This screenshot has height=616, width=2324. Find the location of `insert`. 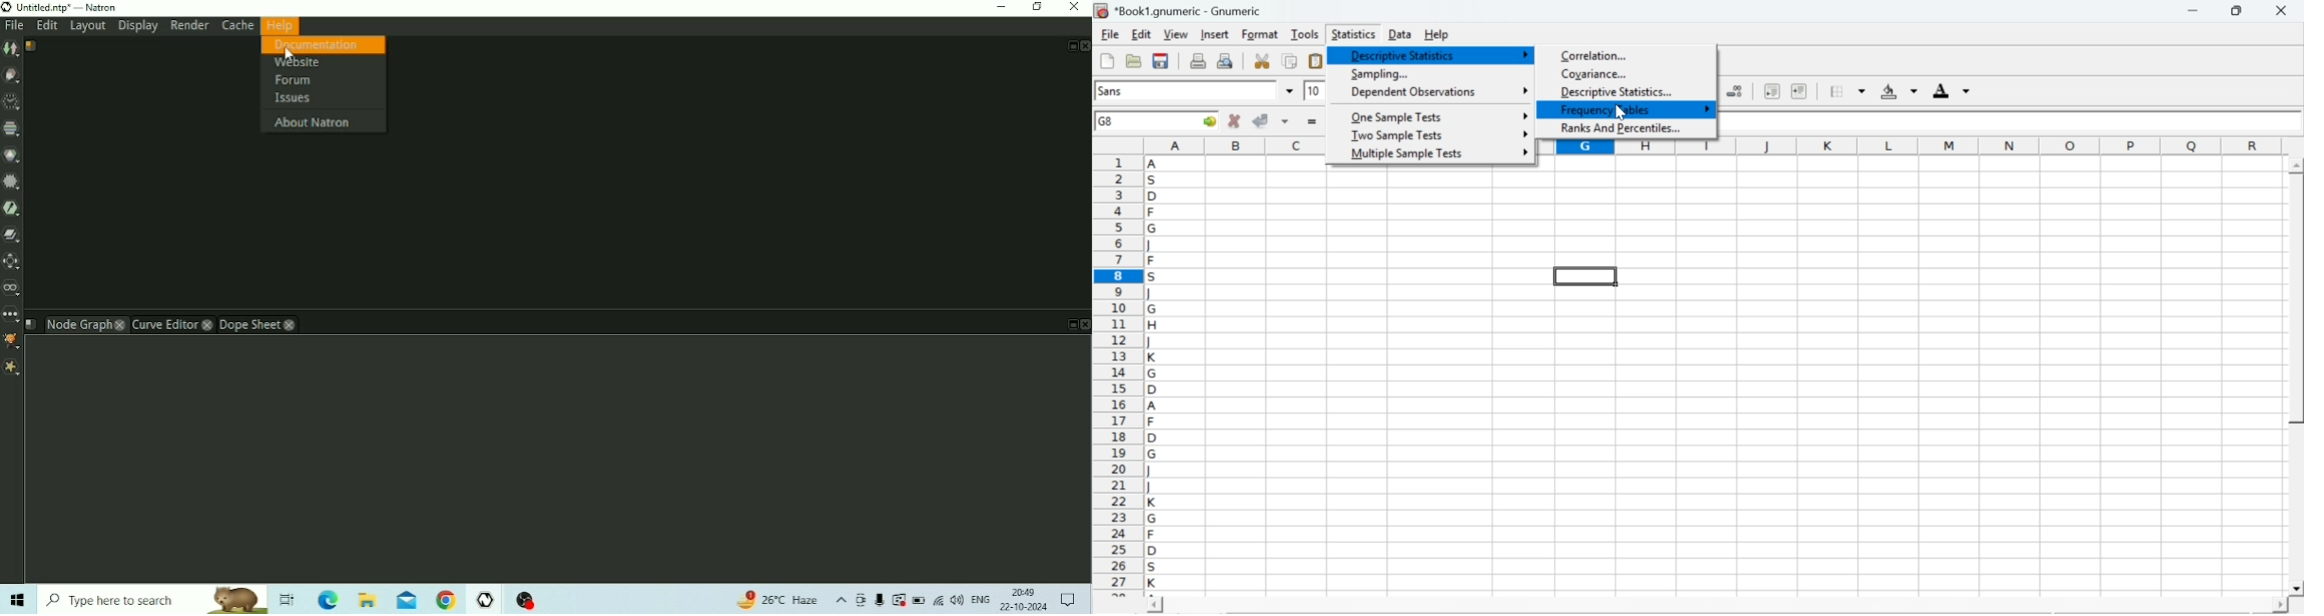

insert is located at coordinates (1213, 33).